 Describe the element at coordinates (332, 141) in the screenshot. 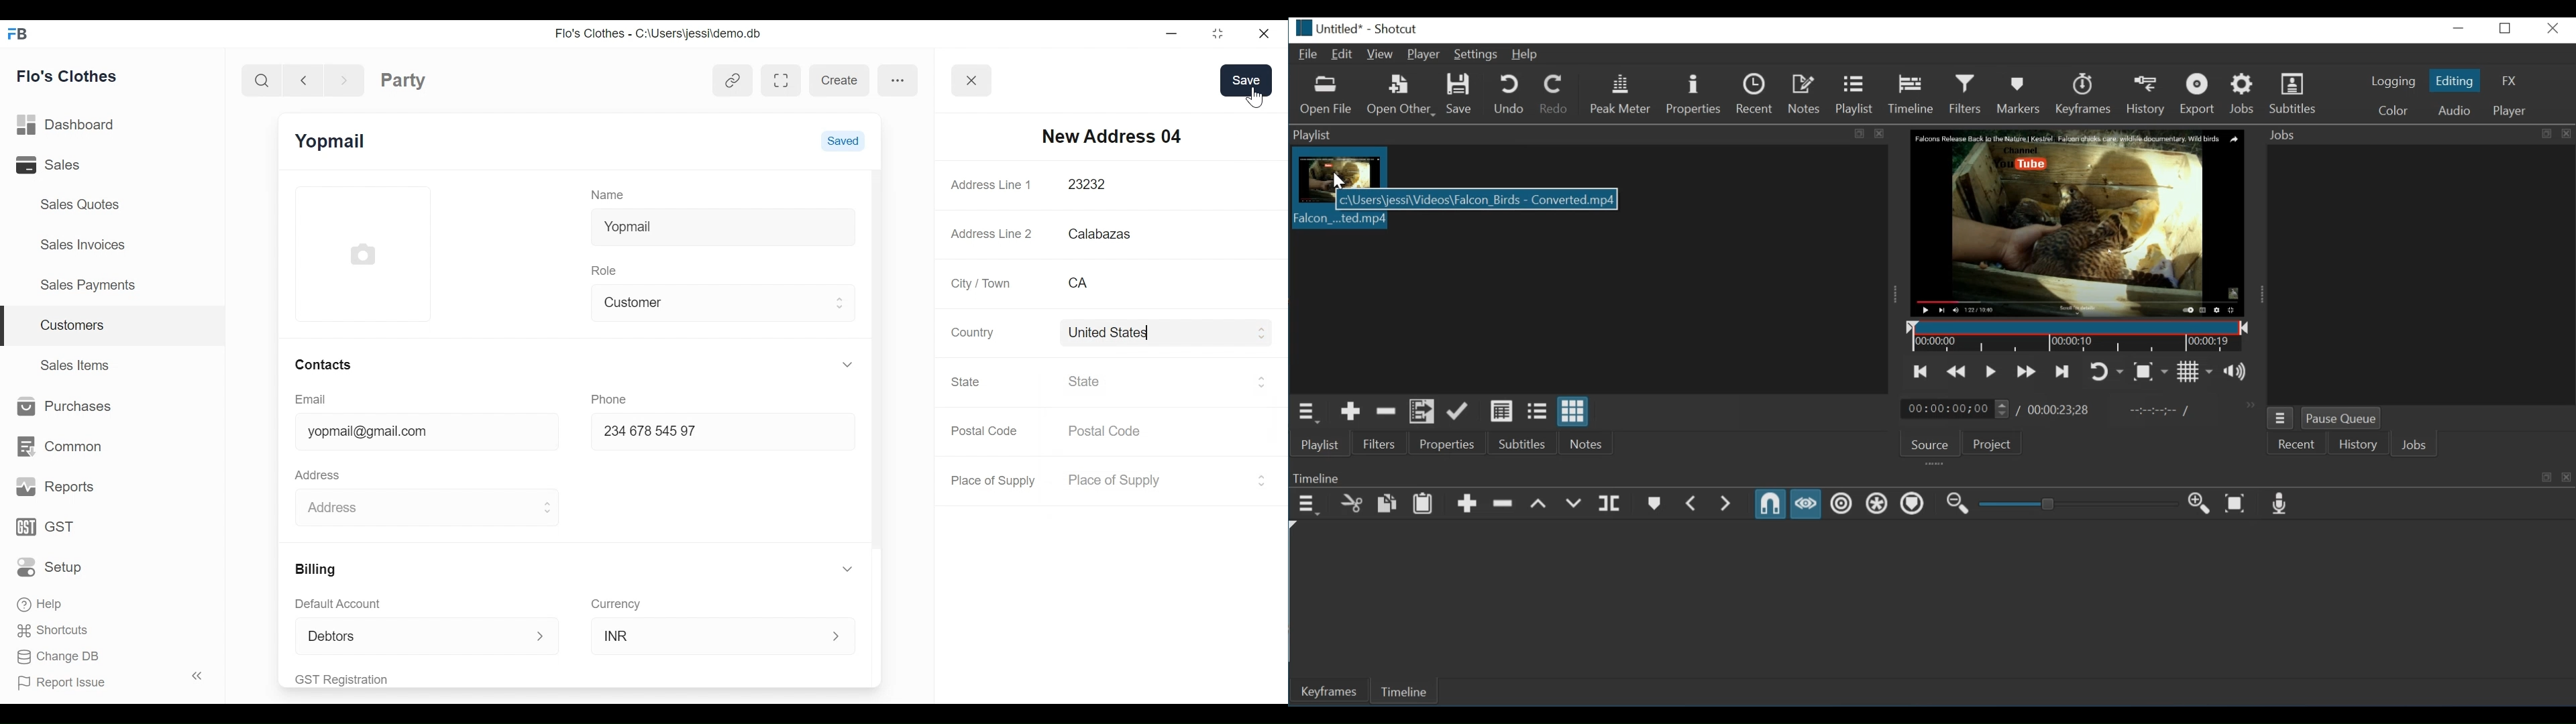

I see `Yopmail` at that location.